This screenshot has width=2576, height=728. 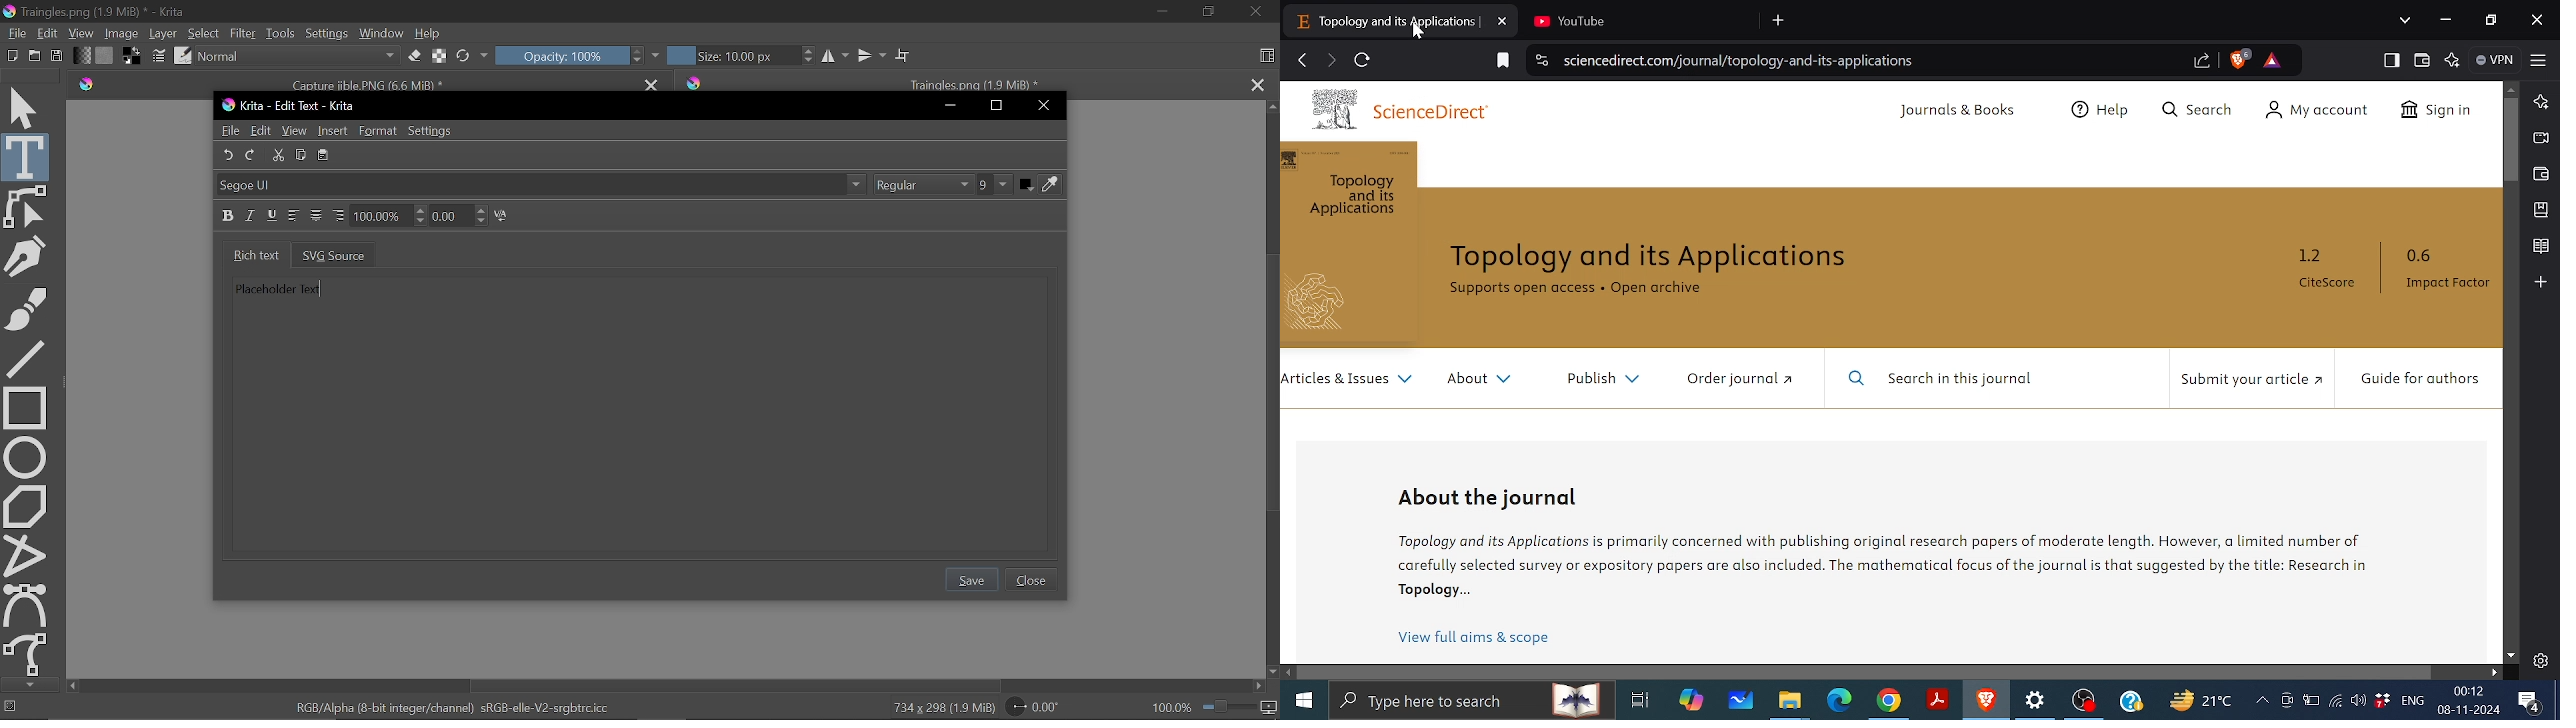 I want to click on Edit Brush settings, so click(x=157, y=55).